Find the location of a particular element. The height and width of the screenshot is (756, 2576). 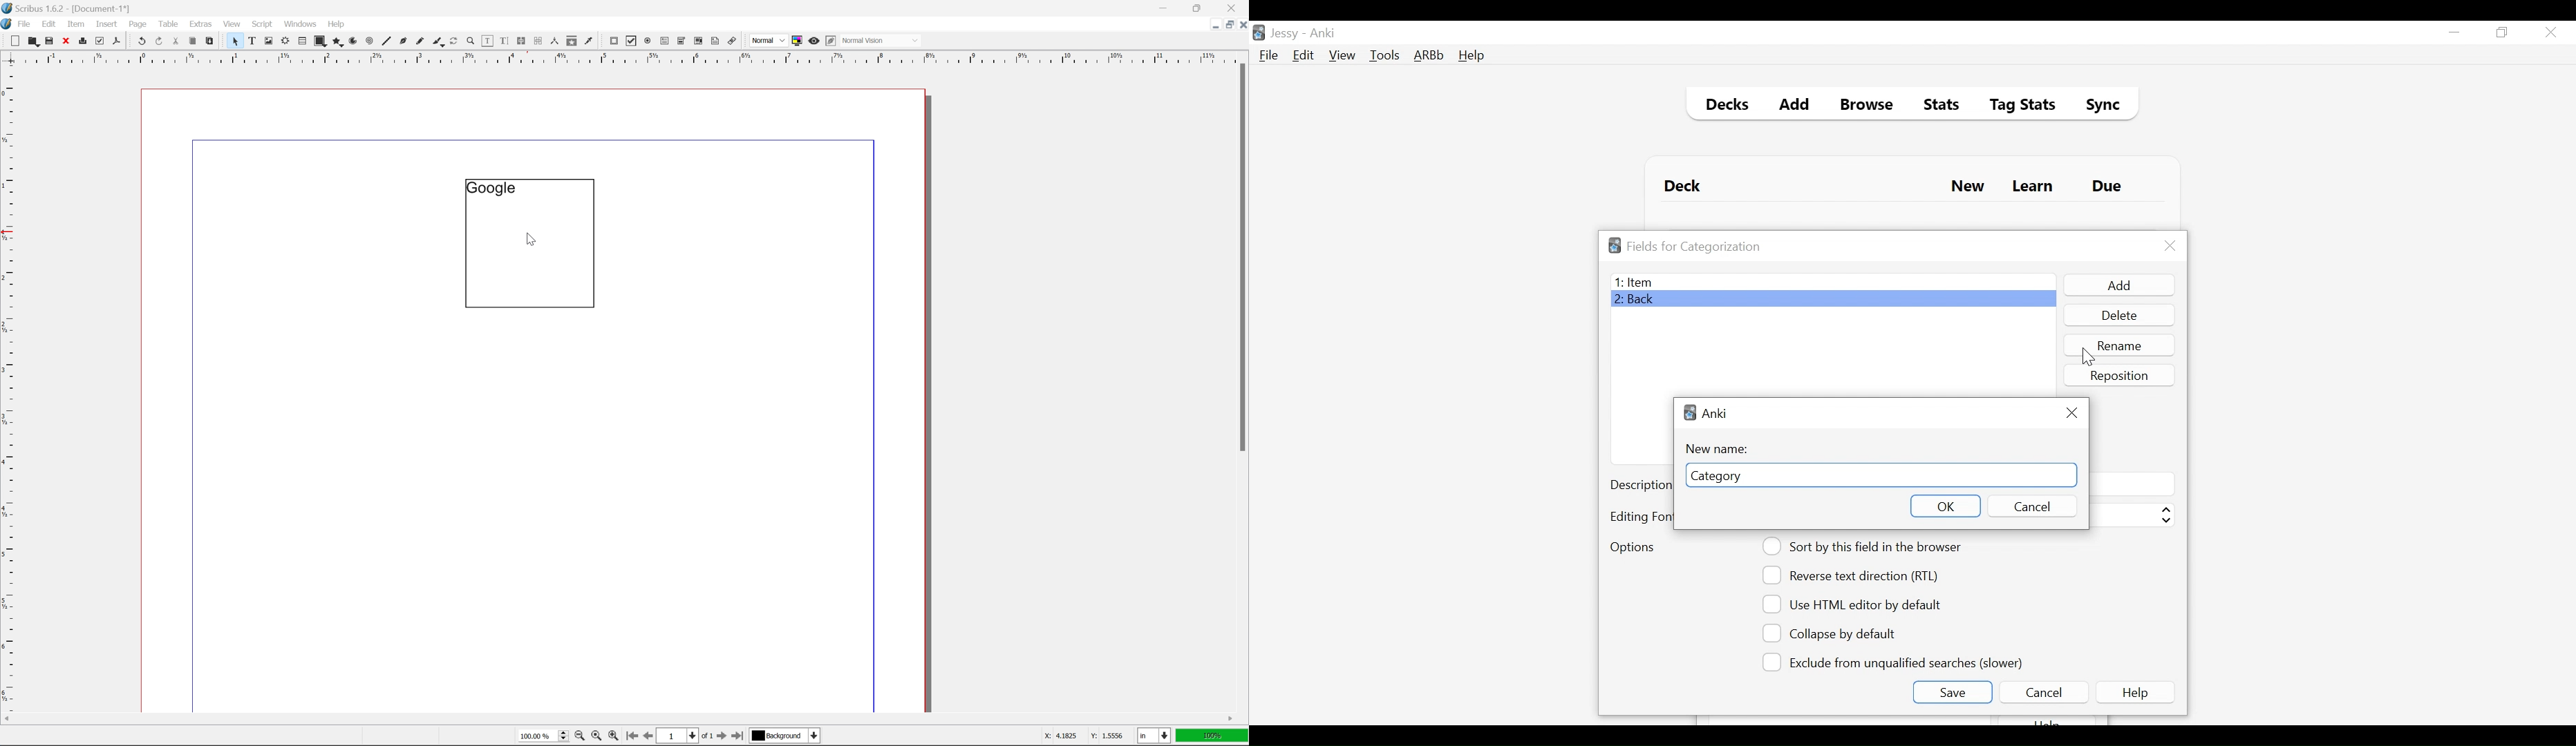

Anki is located at coordinates (1715, 413).